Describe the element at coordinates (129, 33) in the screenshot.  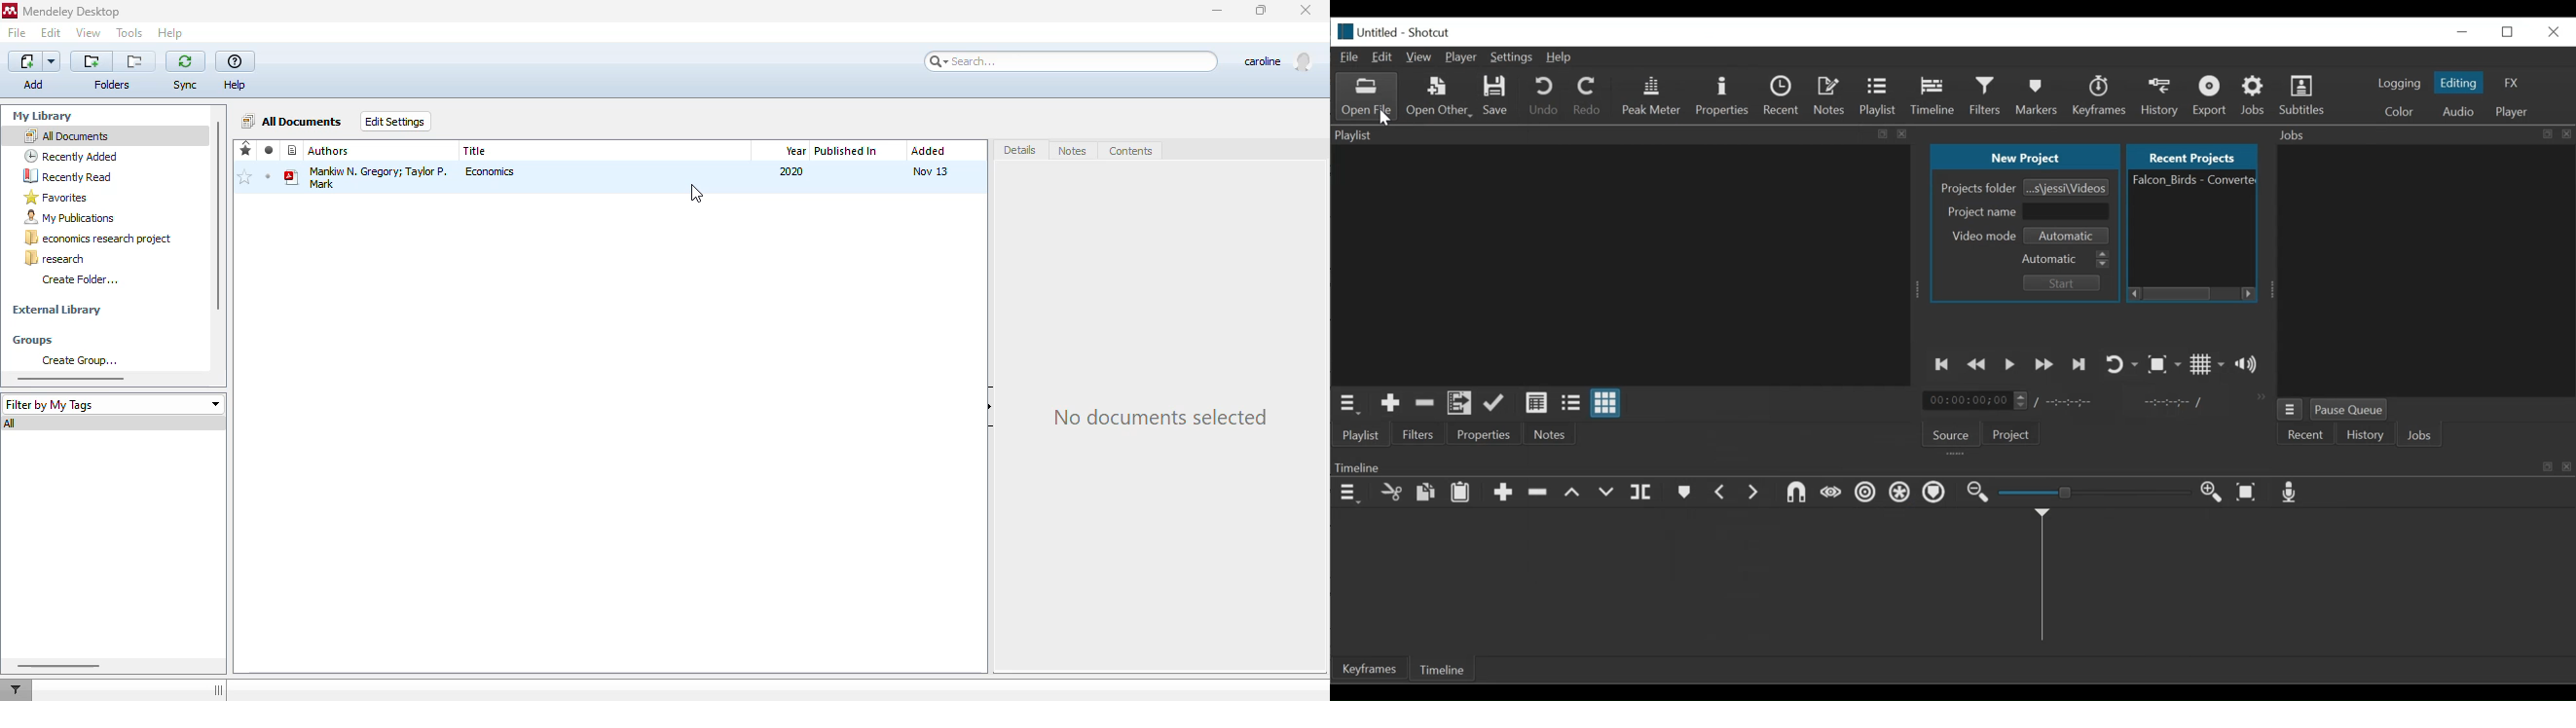
I see `tools` at that location.